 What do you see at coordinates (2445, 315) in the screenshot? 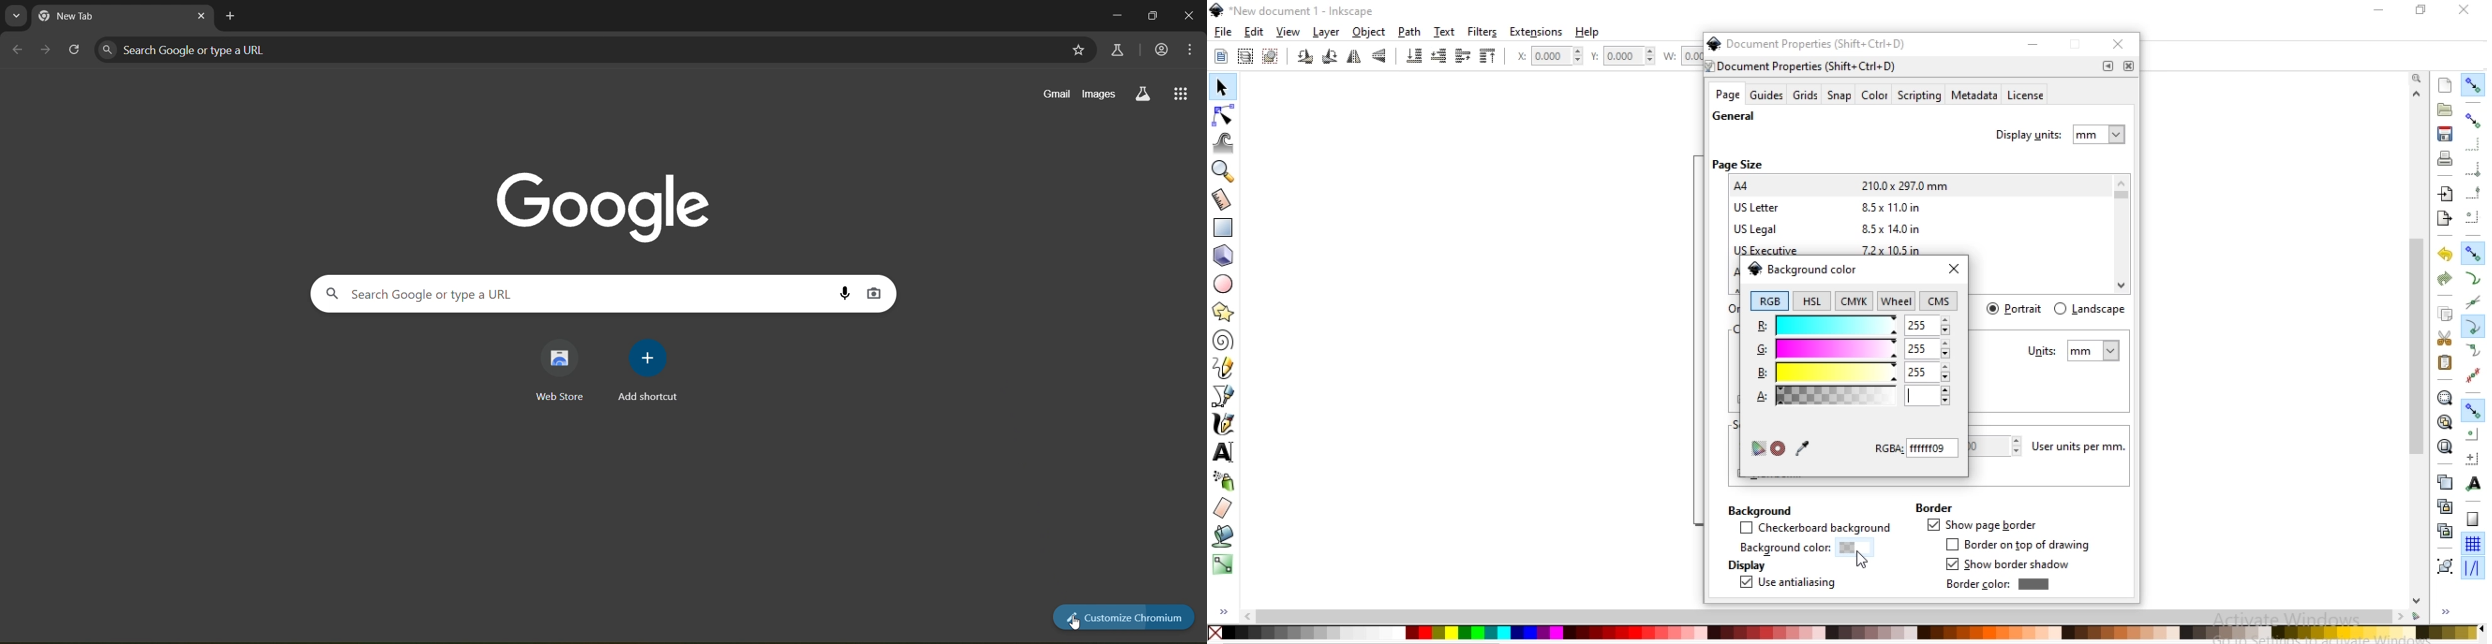
I see `copy` at bounding box center [2445, 315].